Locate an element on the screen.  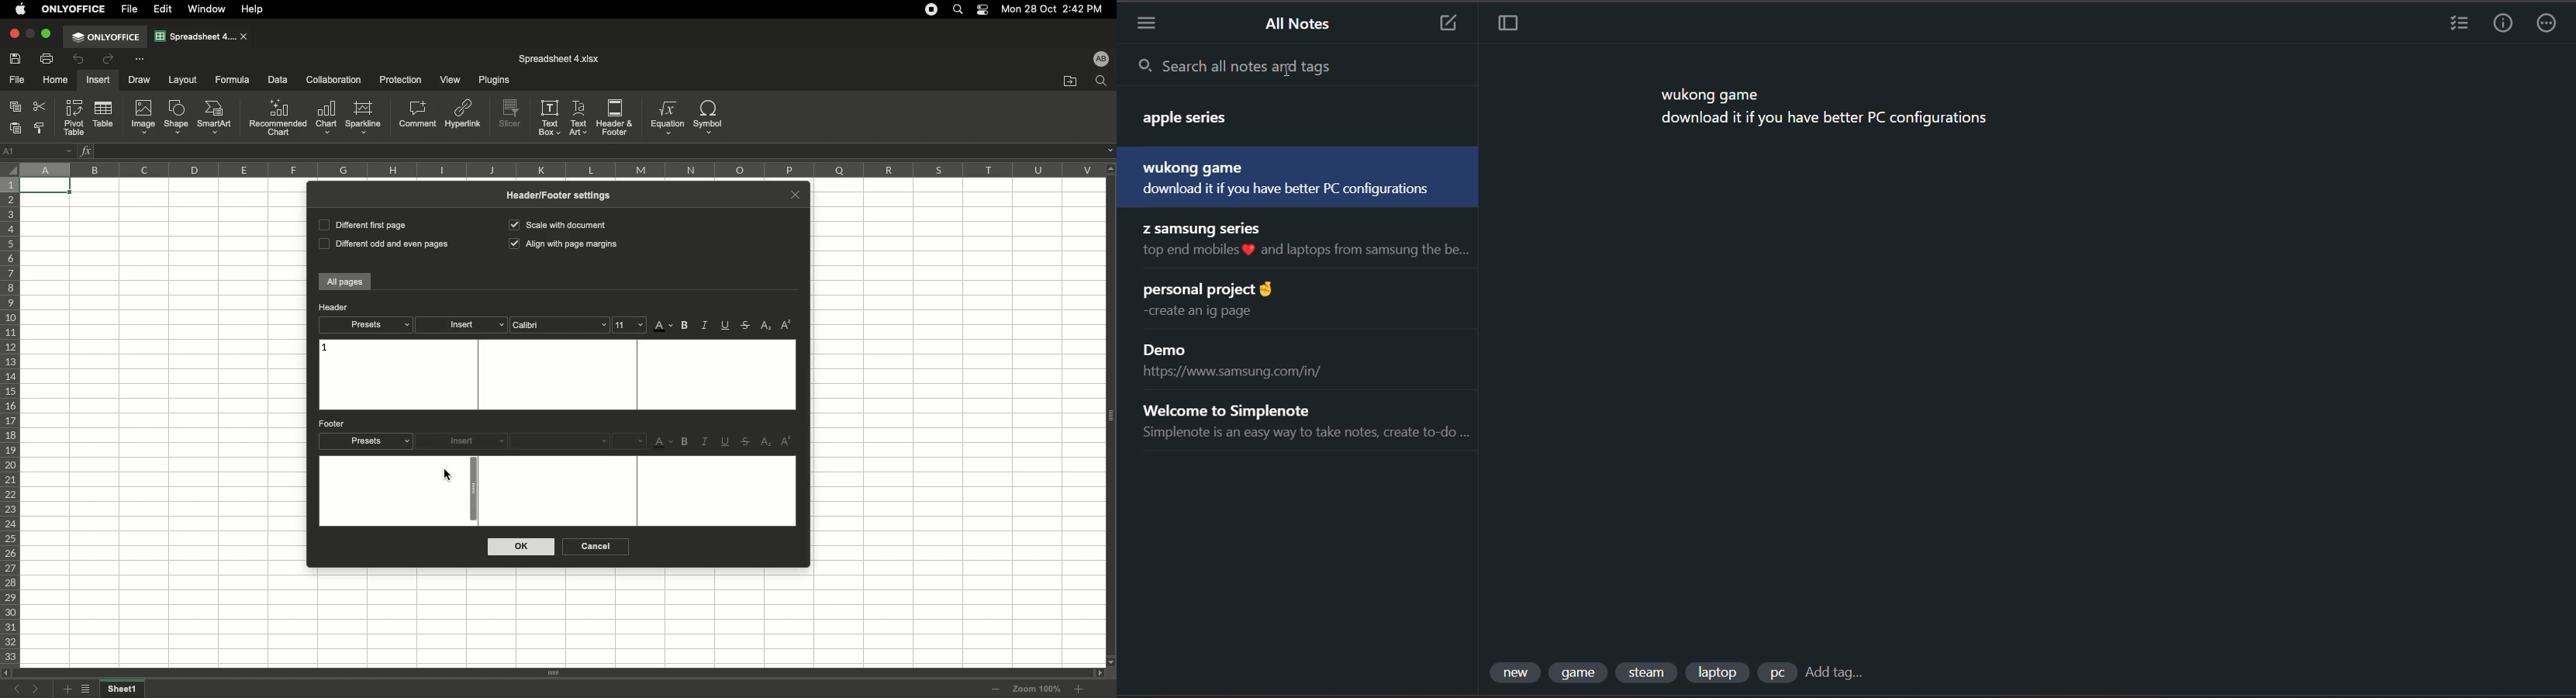
Zoom in is located at coordinates (1078, 689).